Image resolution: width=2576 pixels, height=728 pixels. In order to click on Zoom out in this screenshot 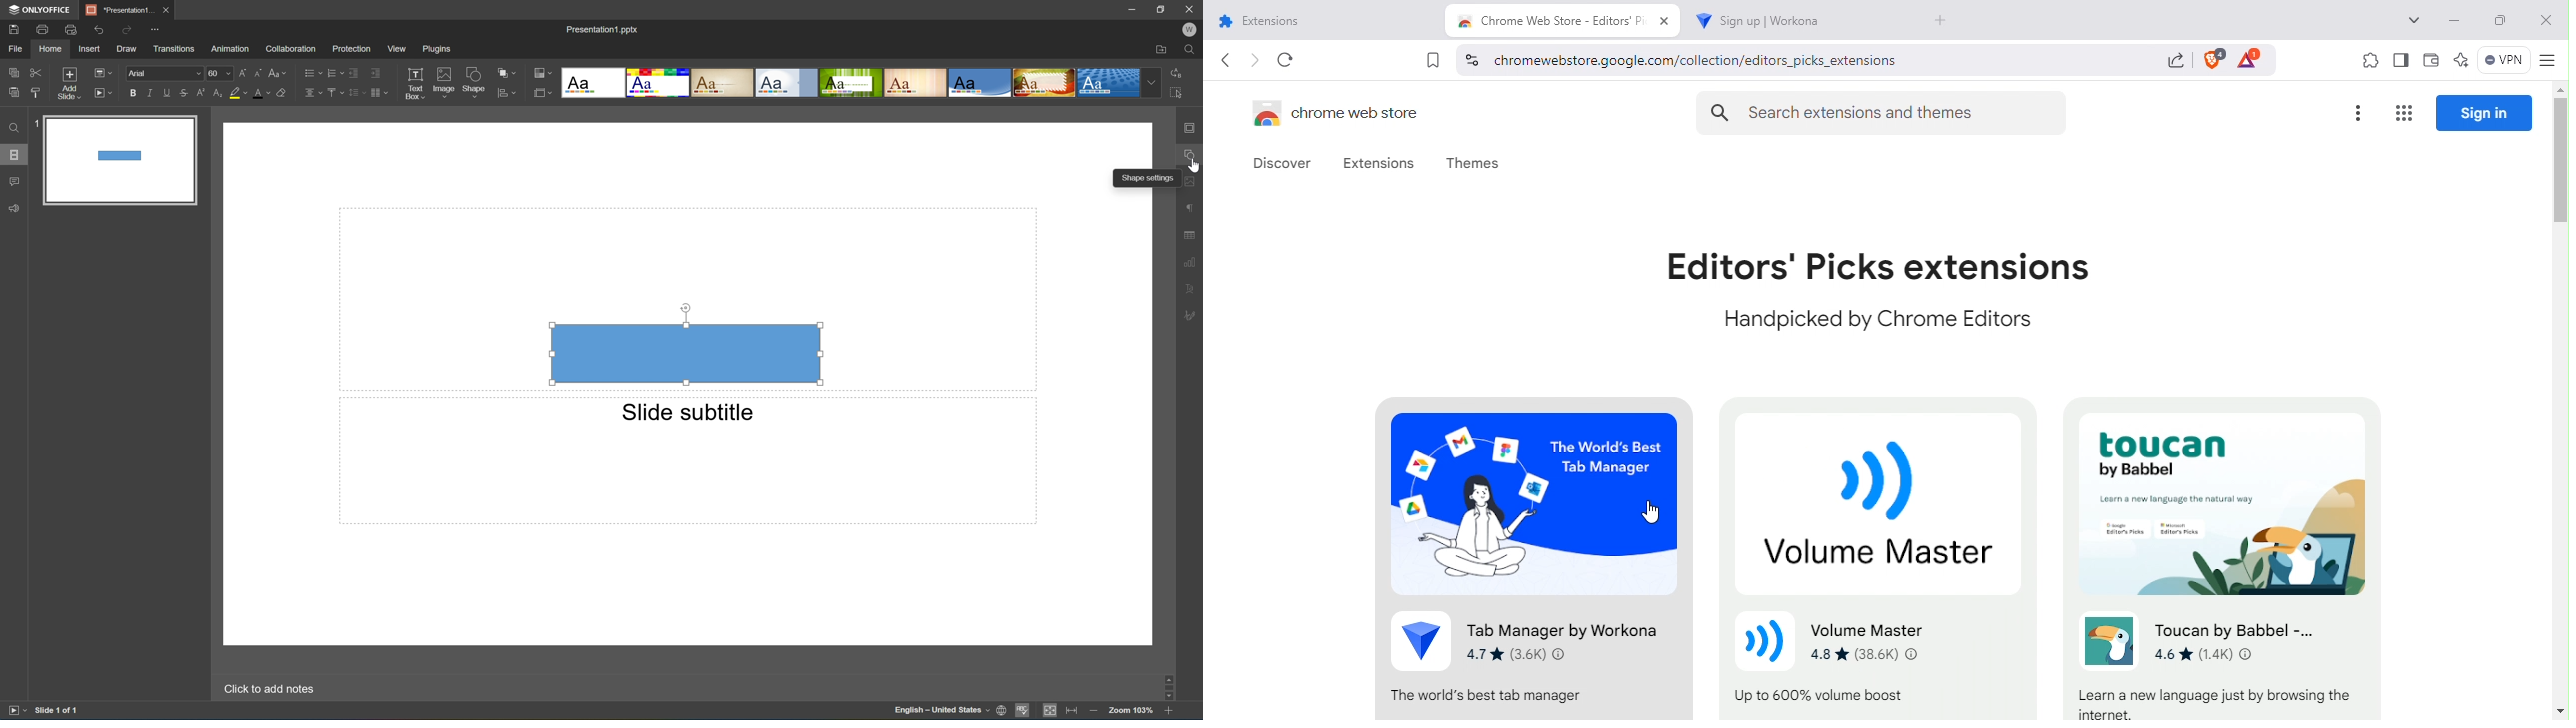, I will do `click(1093, 711)`.